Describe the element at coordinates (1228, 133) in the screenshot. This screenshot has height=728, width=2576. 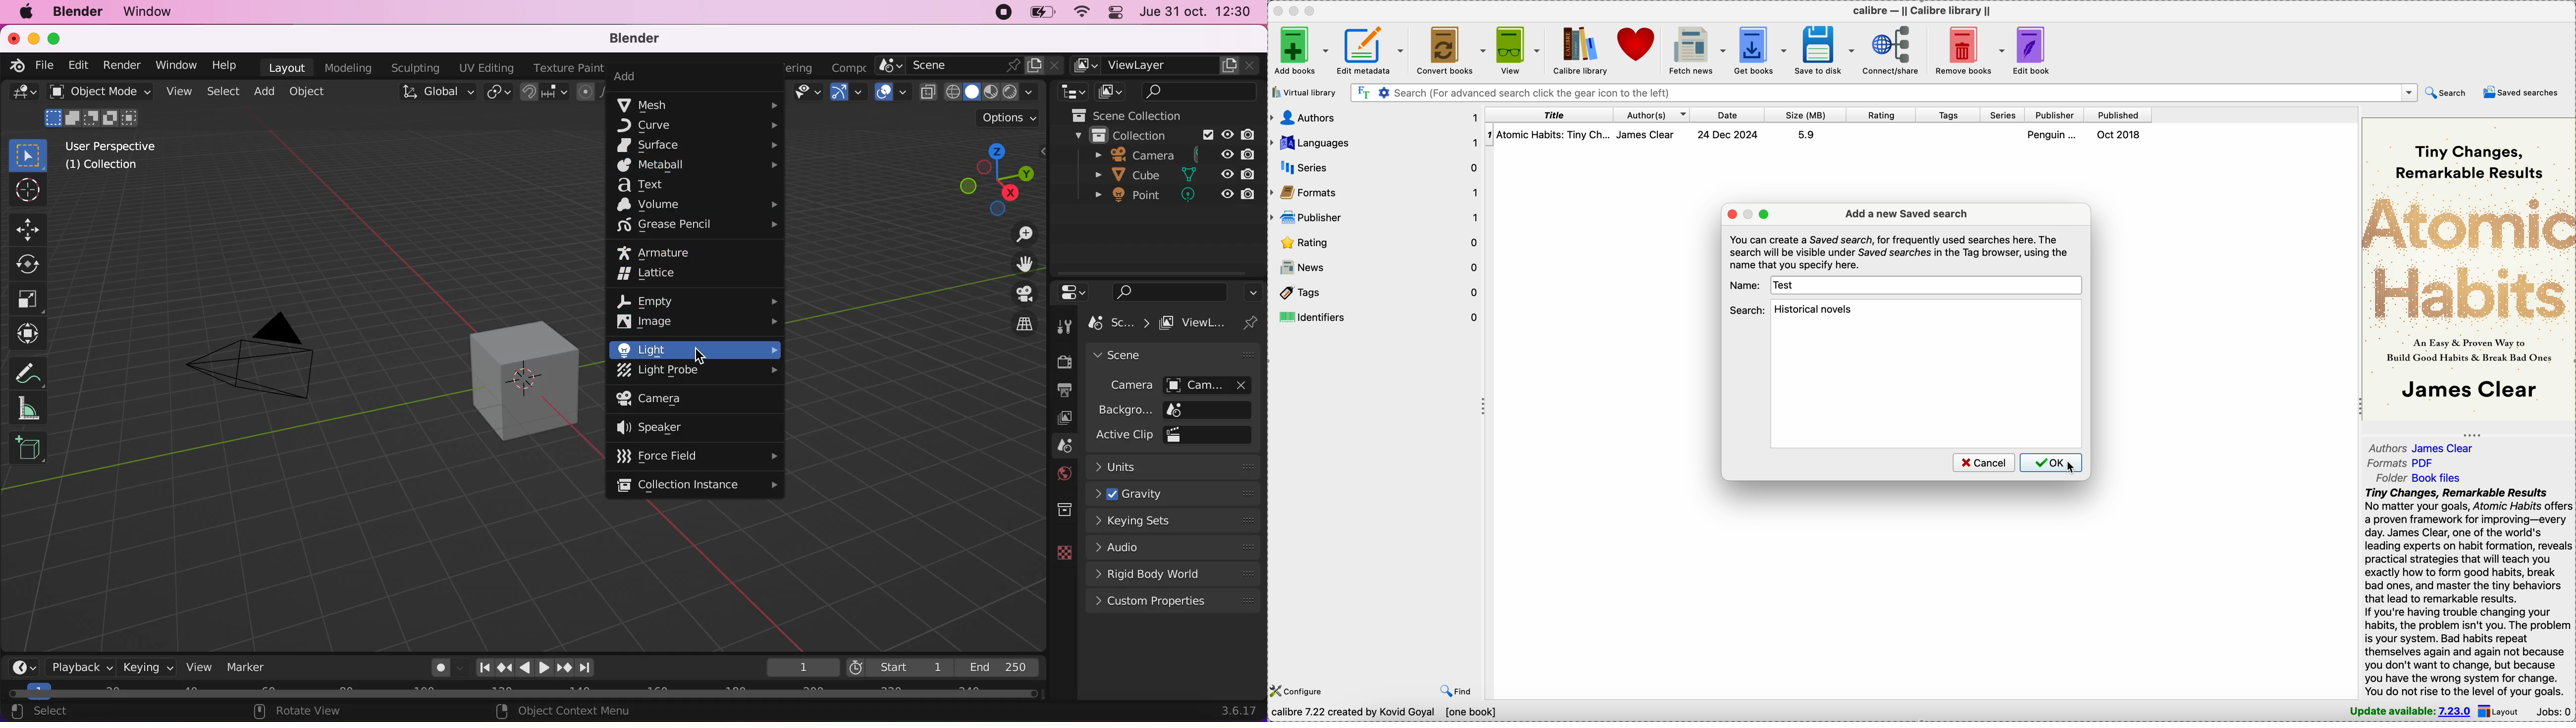
I see `hide in viewpoint` at that location.